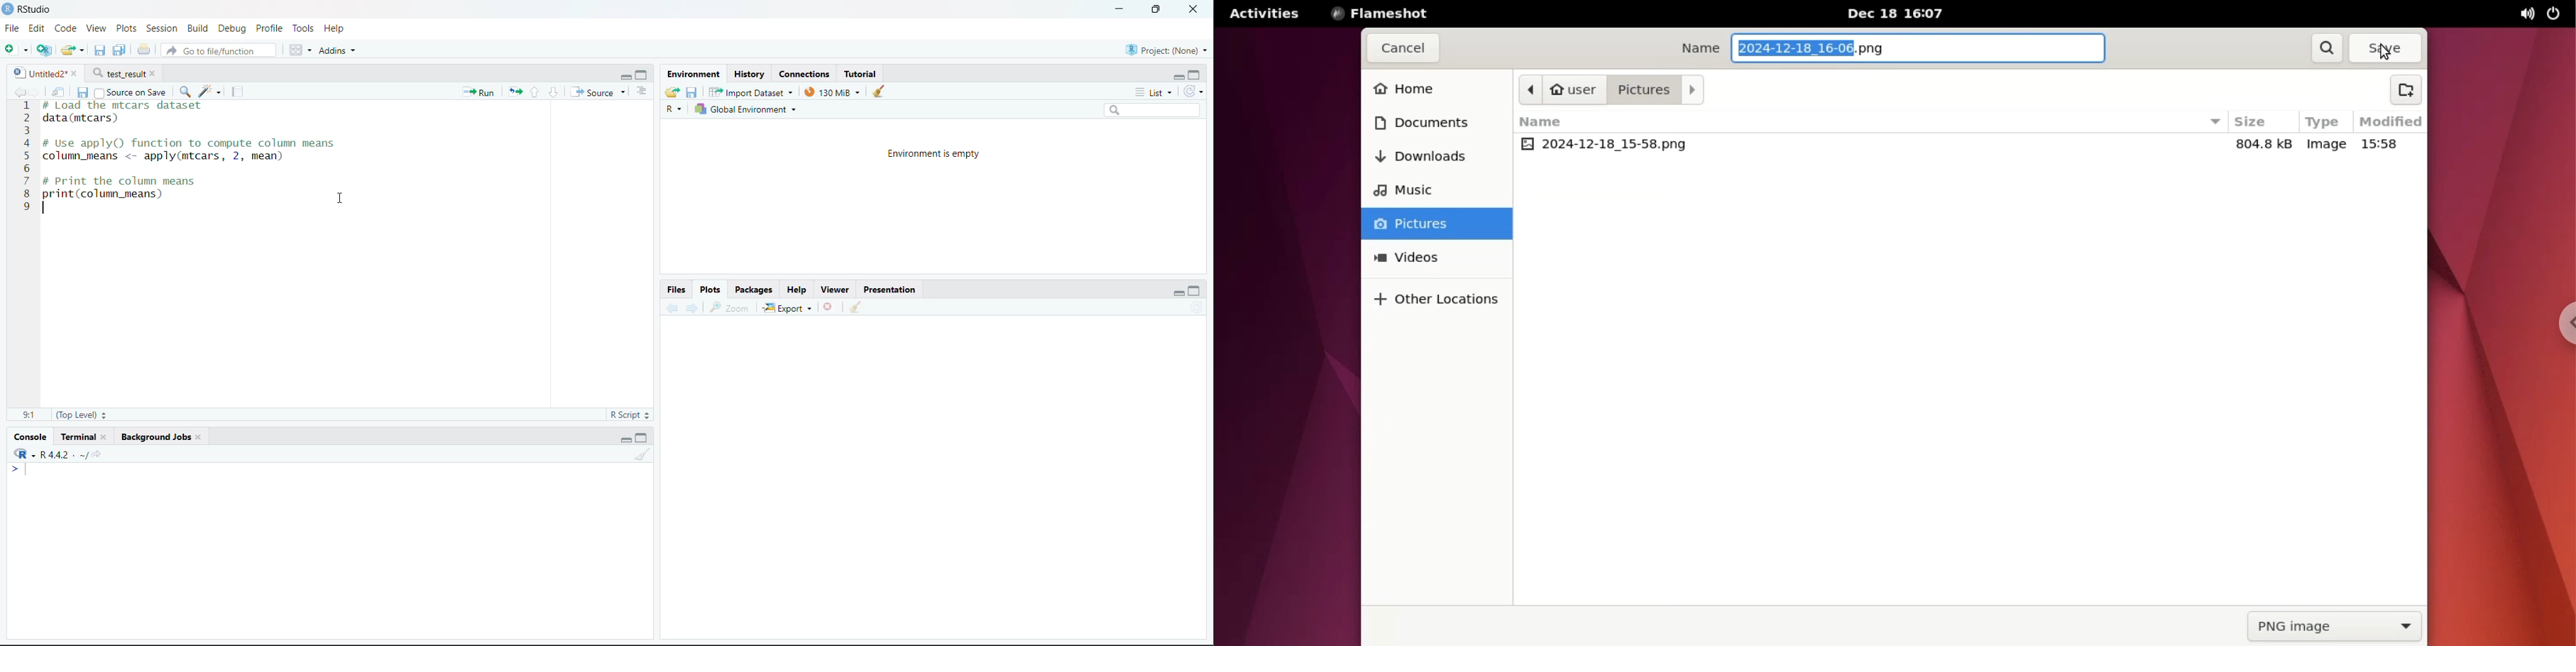 The width and height of the screenshot is (2576, 672). What do you see at coordinates (219, 51) in the screenshot?
I see `Go to file/function` at bounding box center [219, 51].